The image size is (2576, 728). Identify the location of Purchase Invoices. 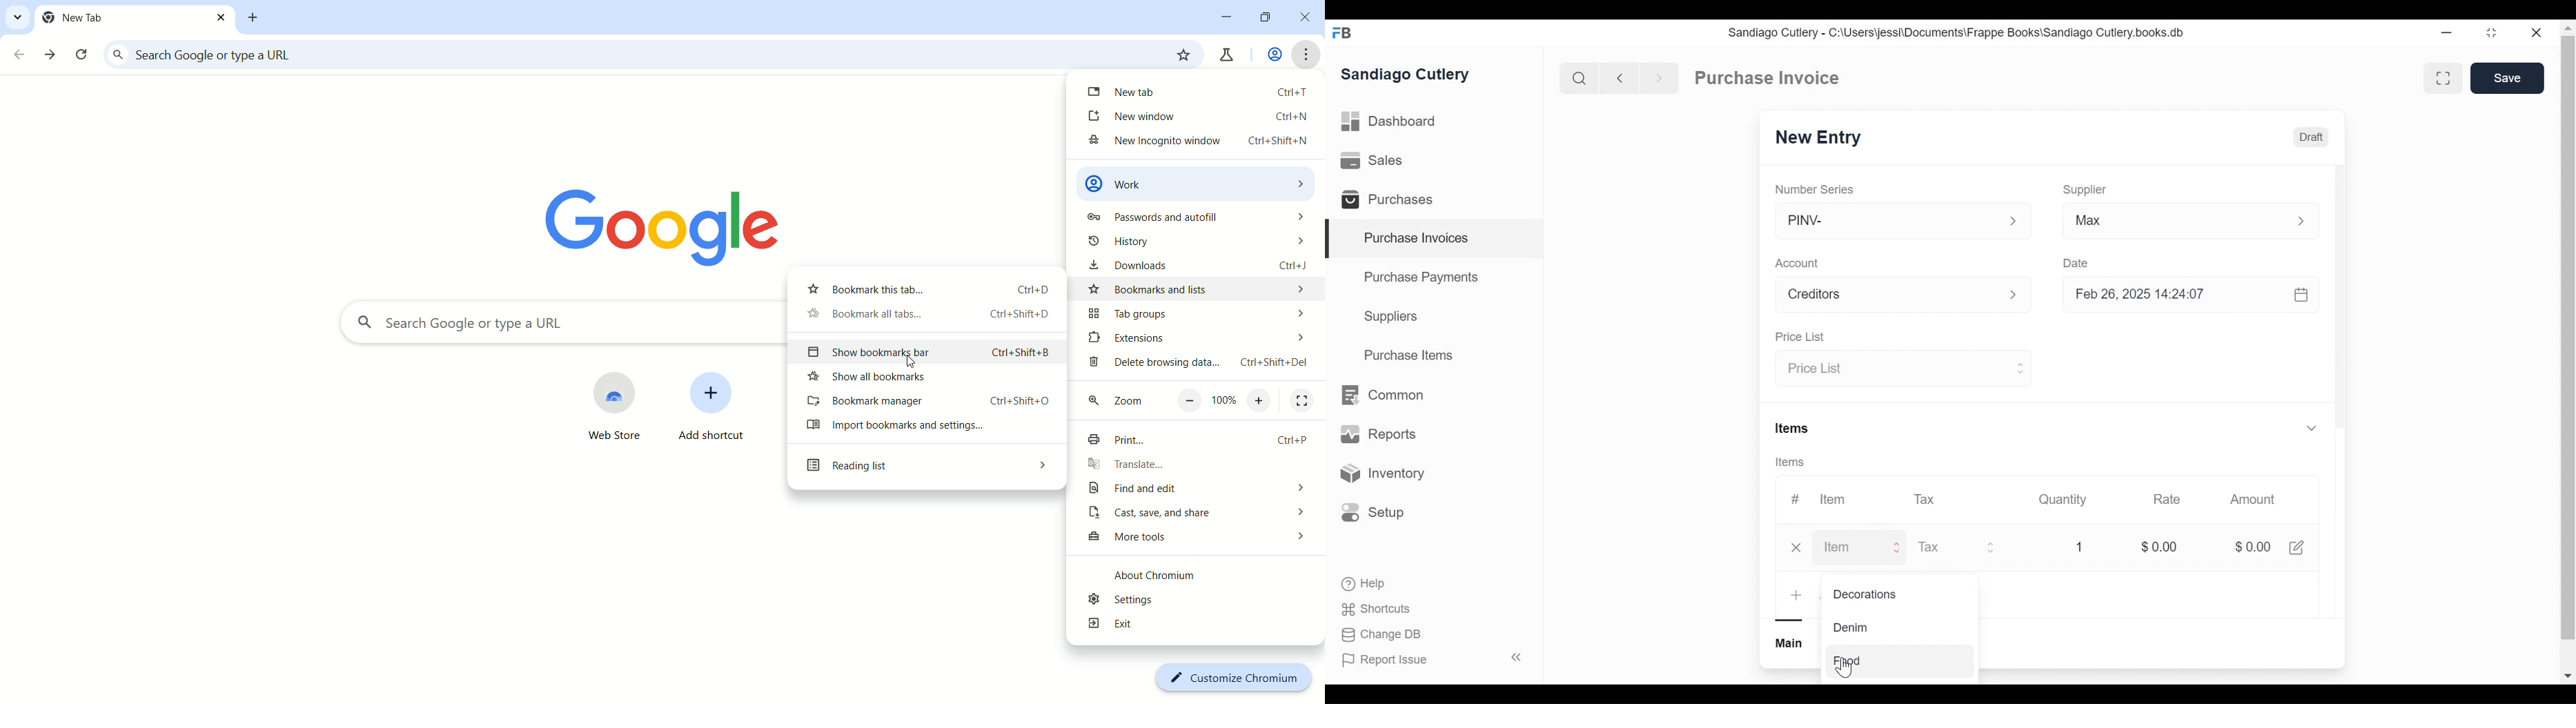
(1435, 239).